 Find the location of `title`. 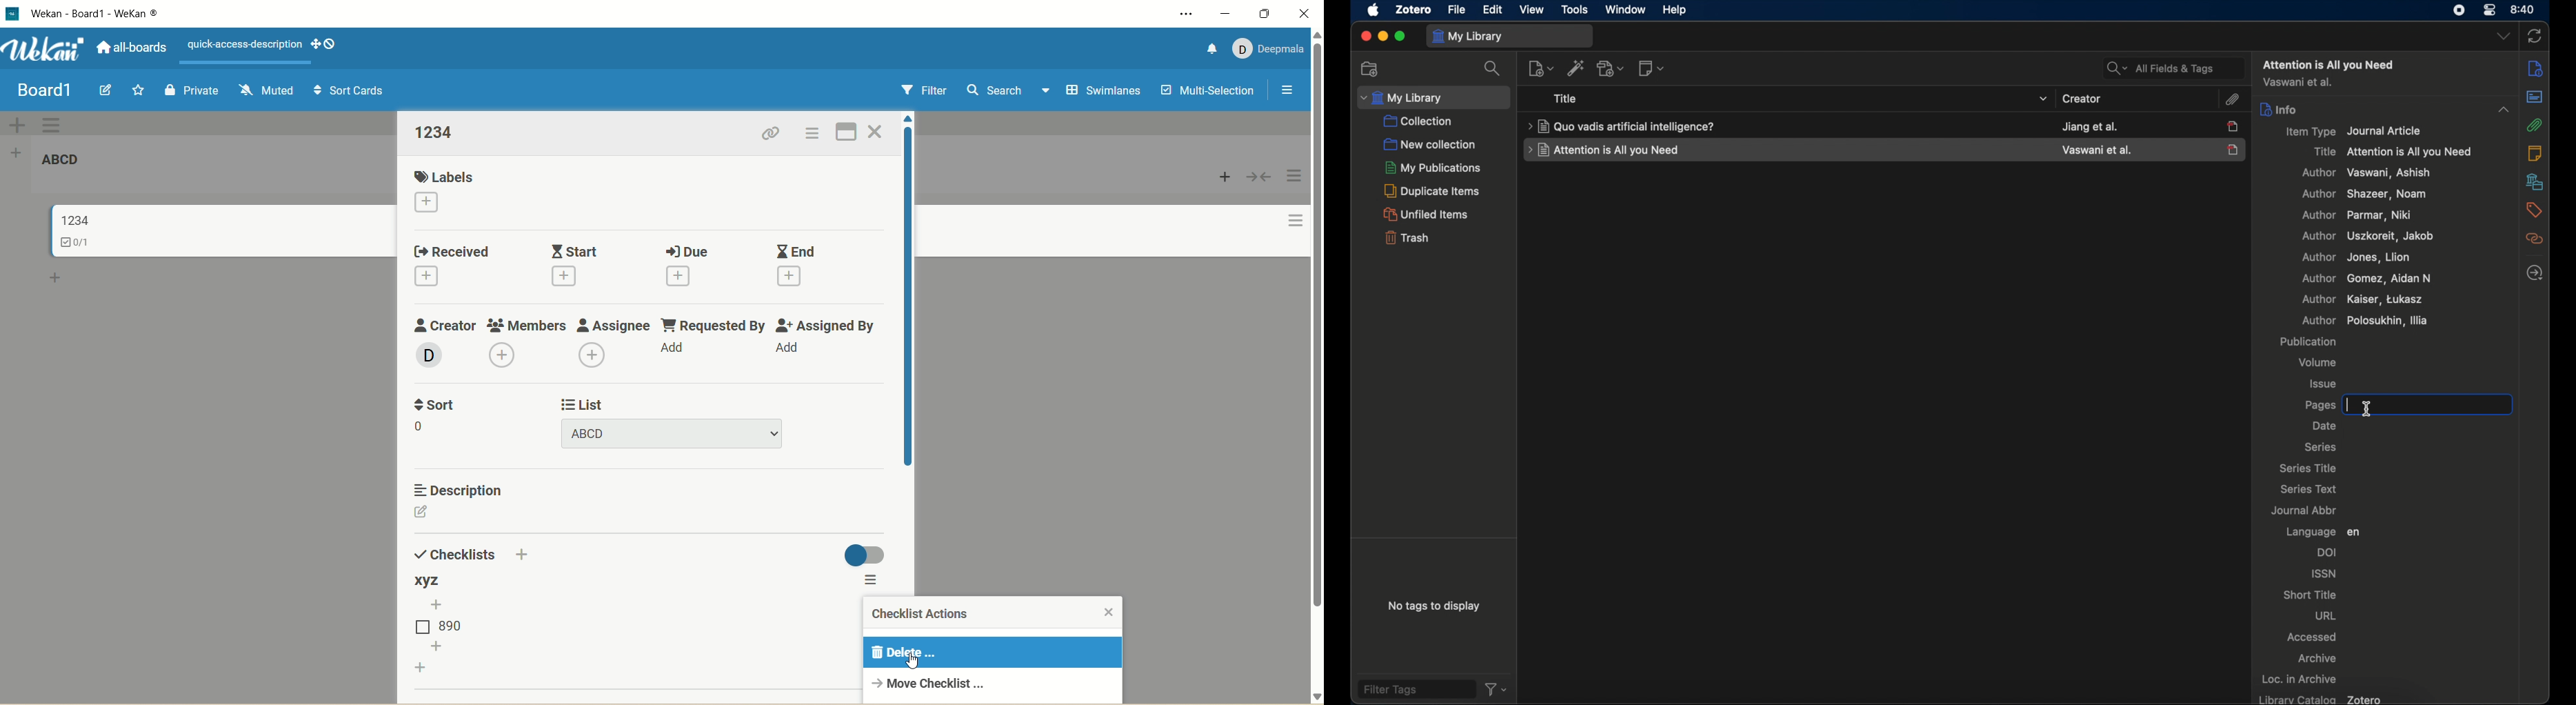

title is located at coordinates (1603, 150).